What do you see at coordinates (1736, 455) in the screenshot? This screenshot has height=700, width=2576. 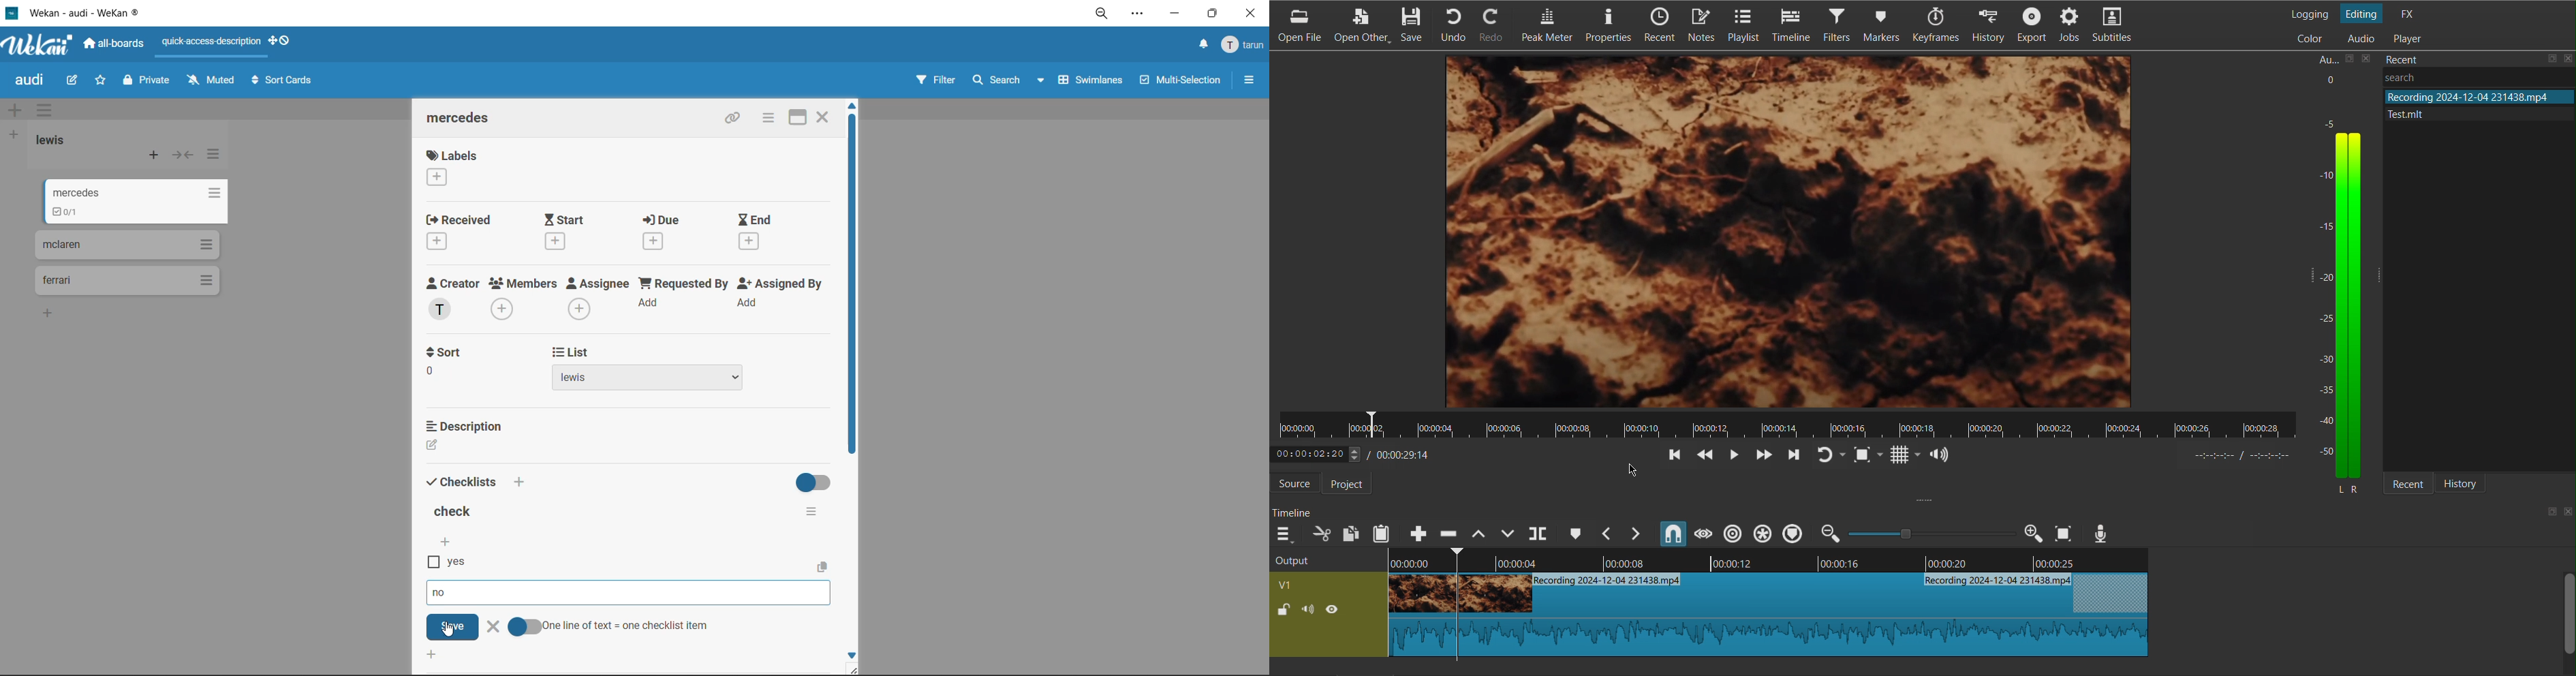 I see `Play` at bounding box center [1736, 455].